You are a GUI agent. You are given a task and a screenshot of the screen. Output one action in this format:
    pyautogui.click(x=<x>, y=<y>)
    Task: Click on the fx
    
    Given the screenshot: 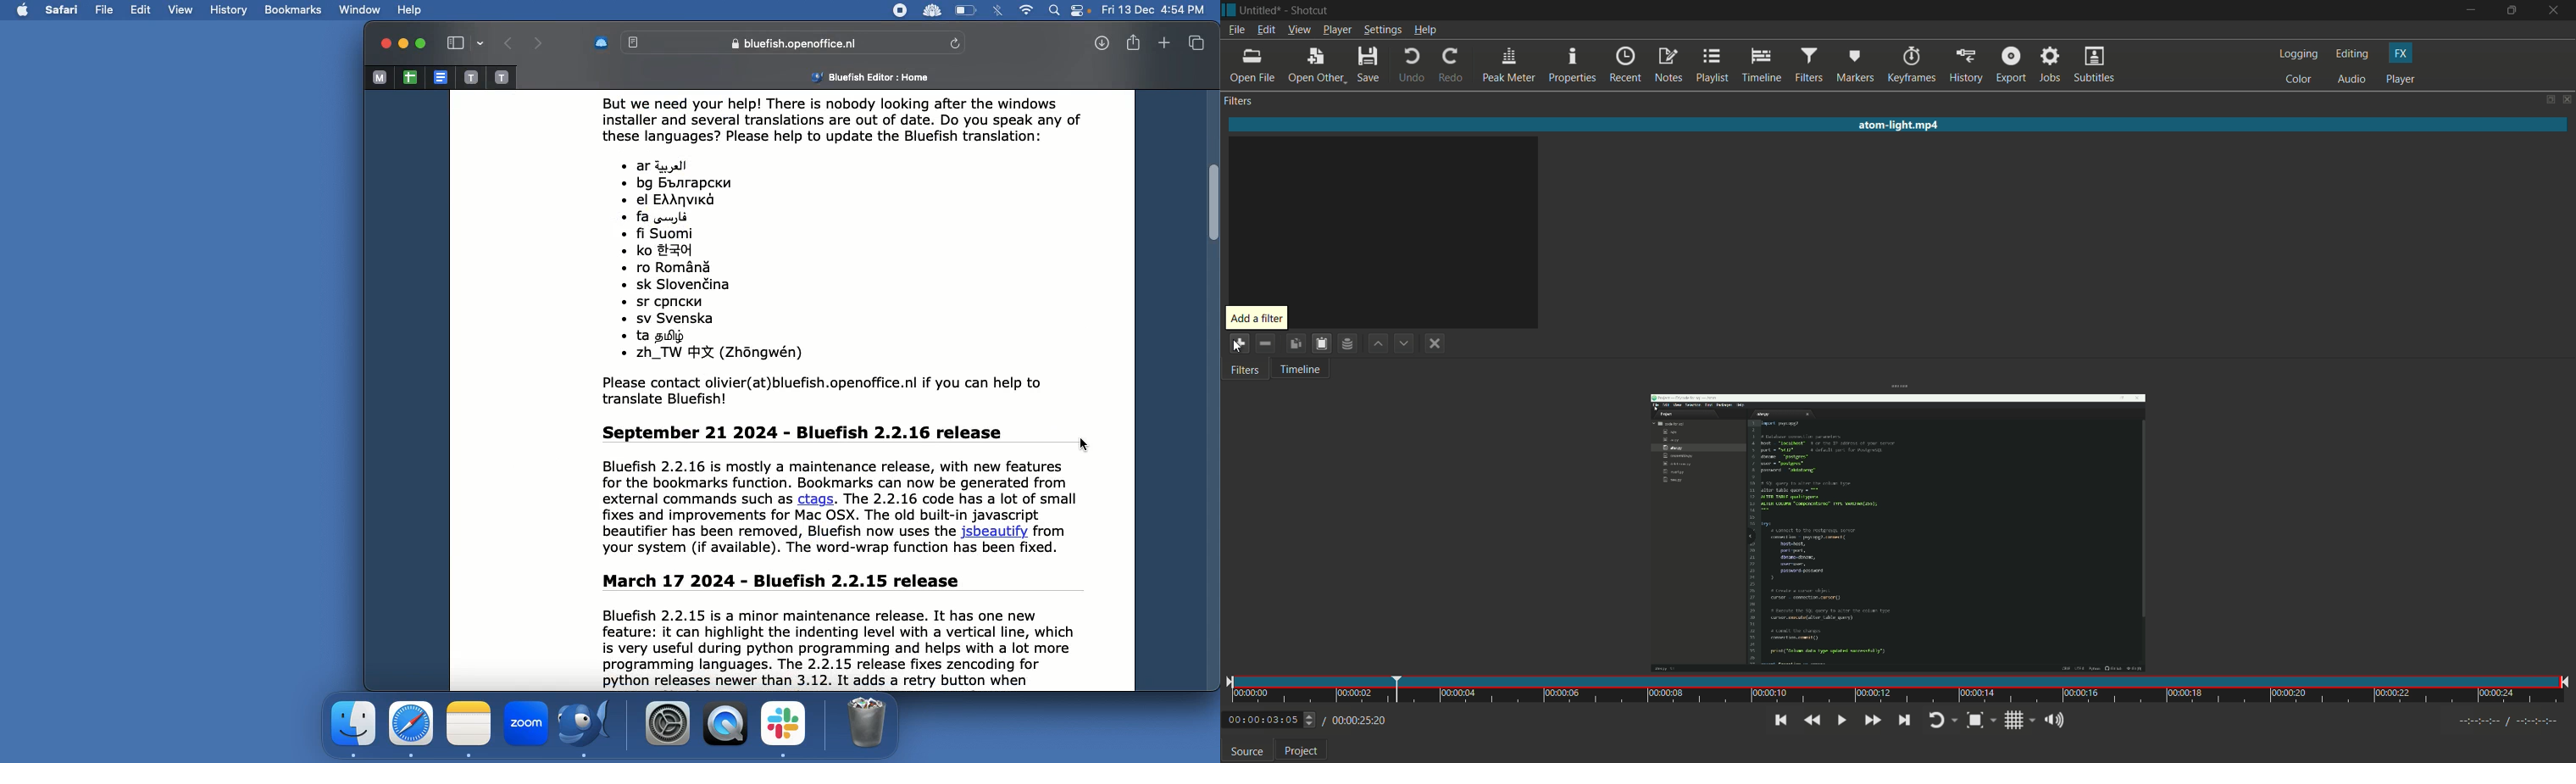 What is the action you would take?
    pyautogui.click(x=2400, y=52)
    